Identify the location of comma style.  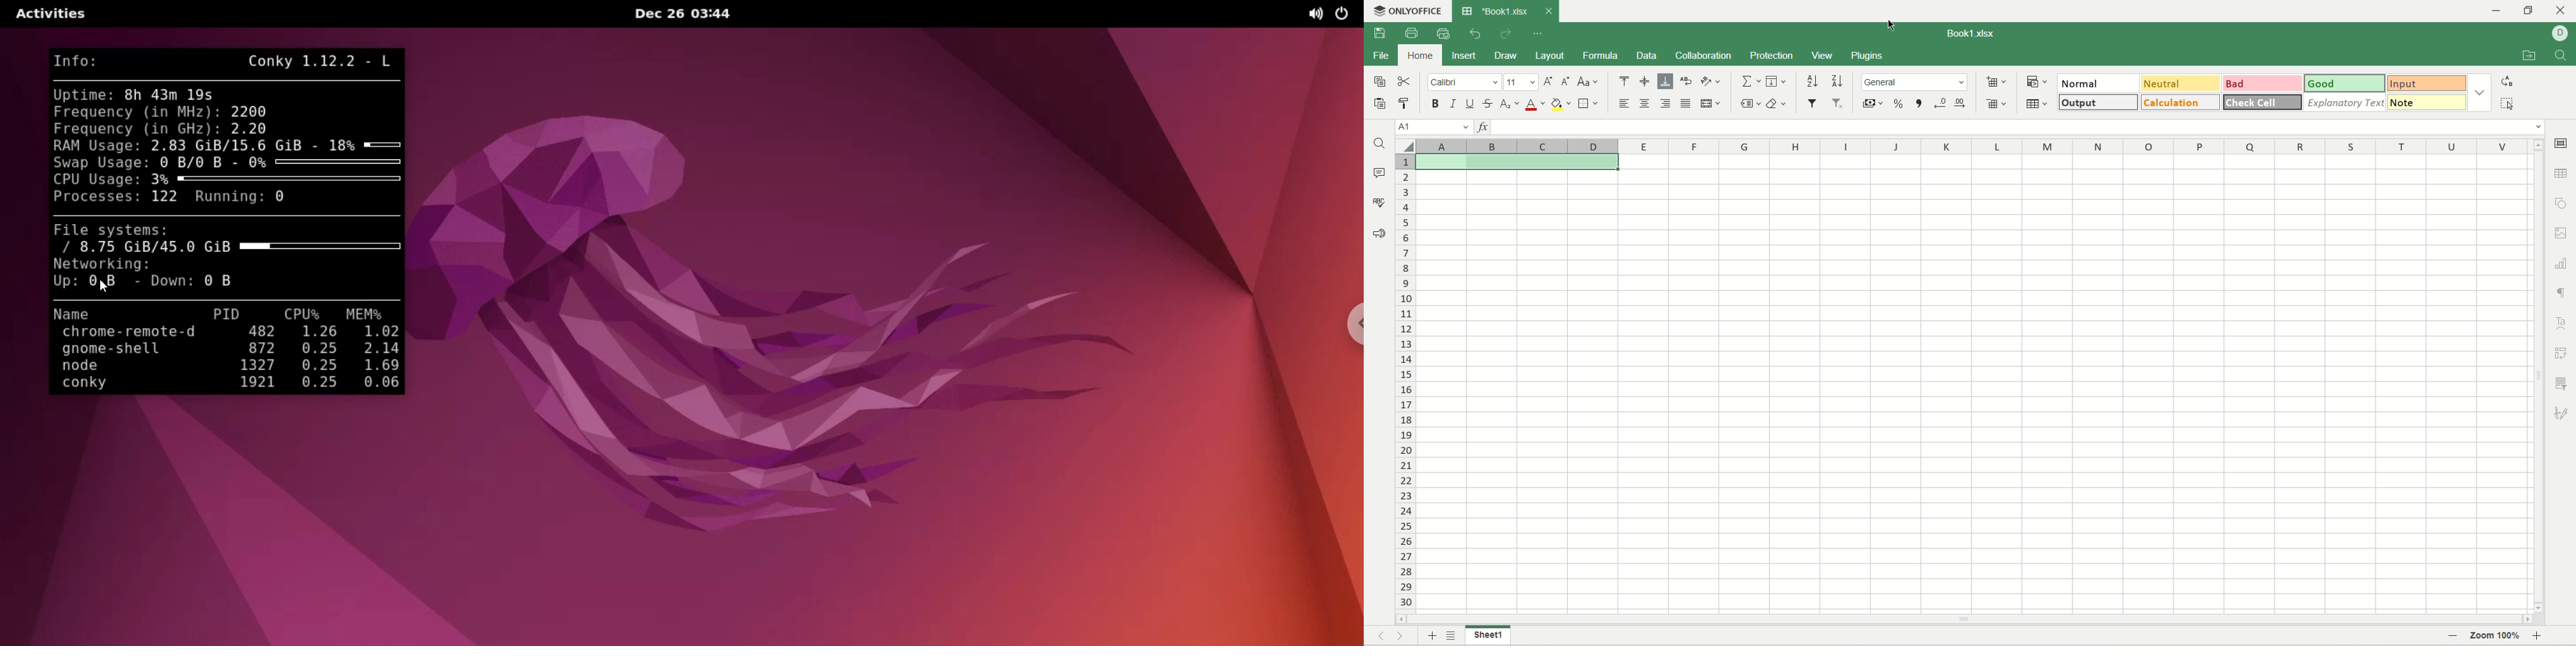
(1919, 103).